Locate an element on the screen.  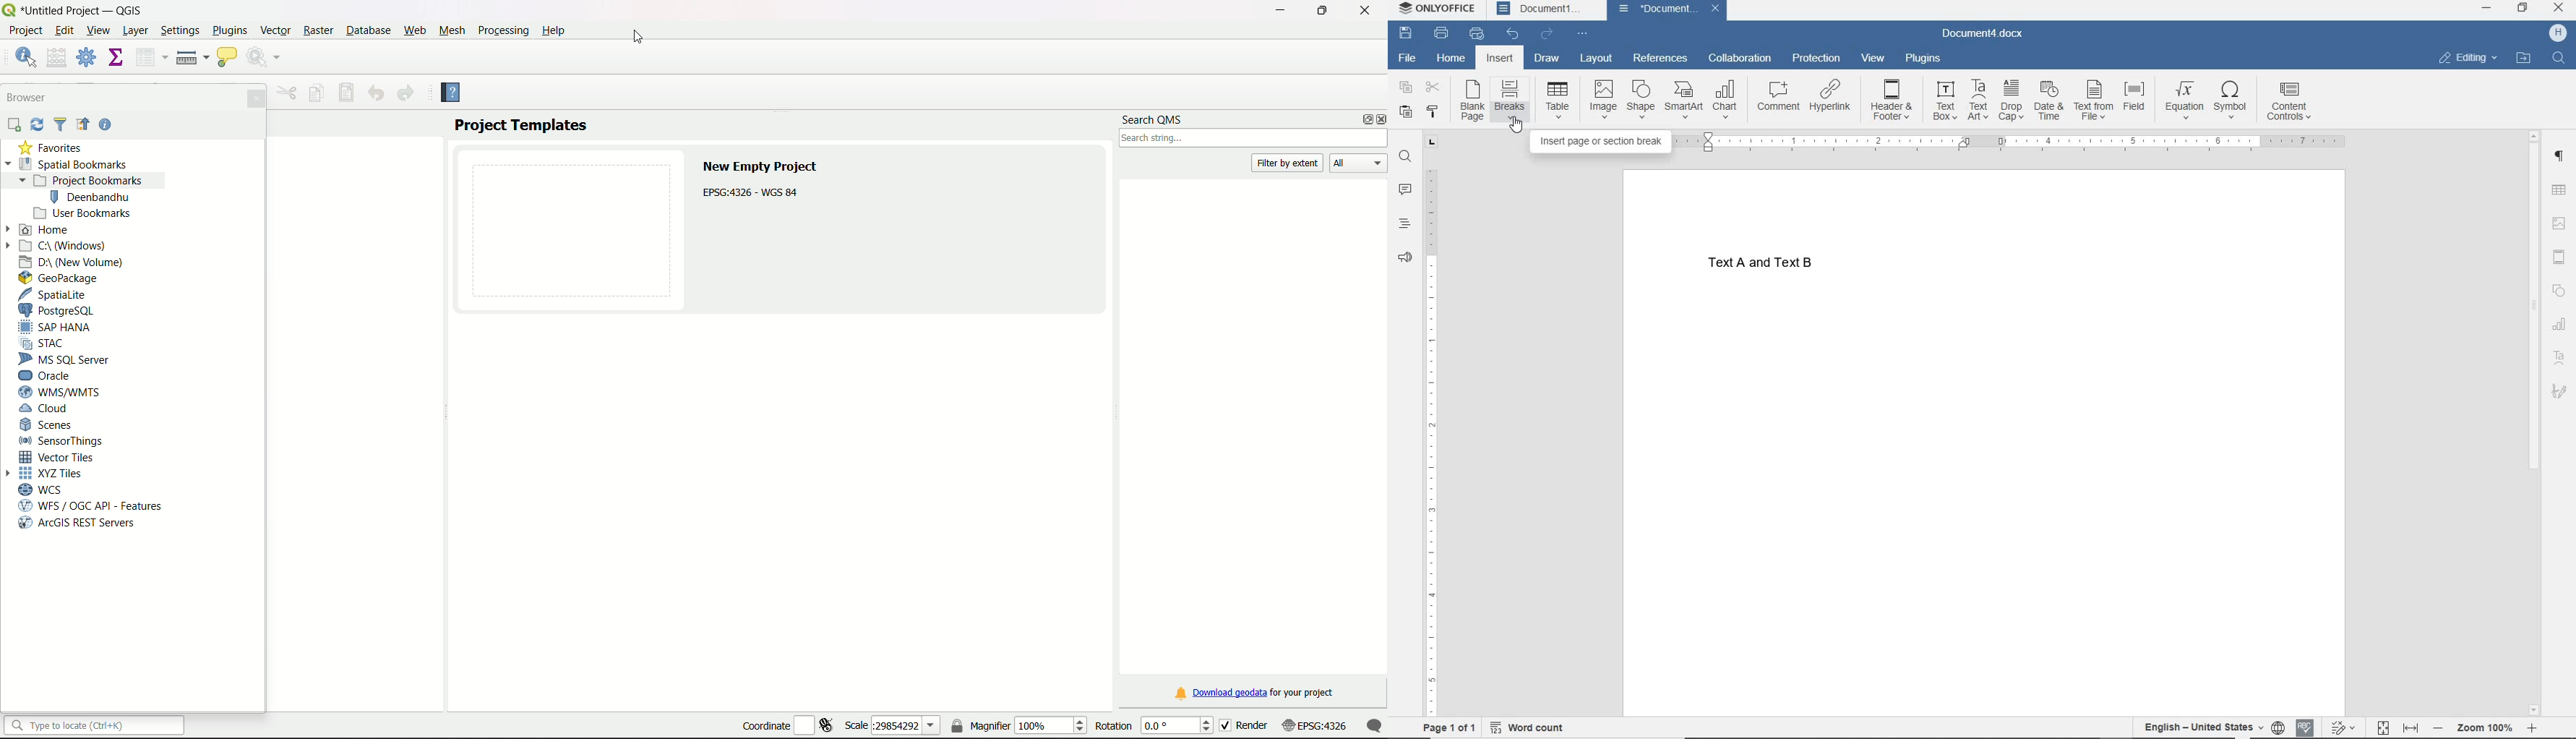
COLLABORATION is located at coordinates (1742, 57).